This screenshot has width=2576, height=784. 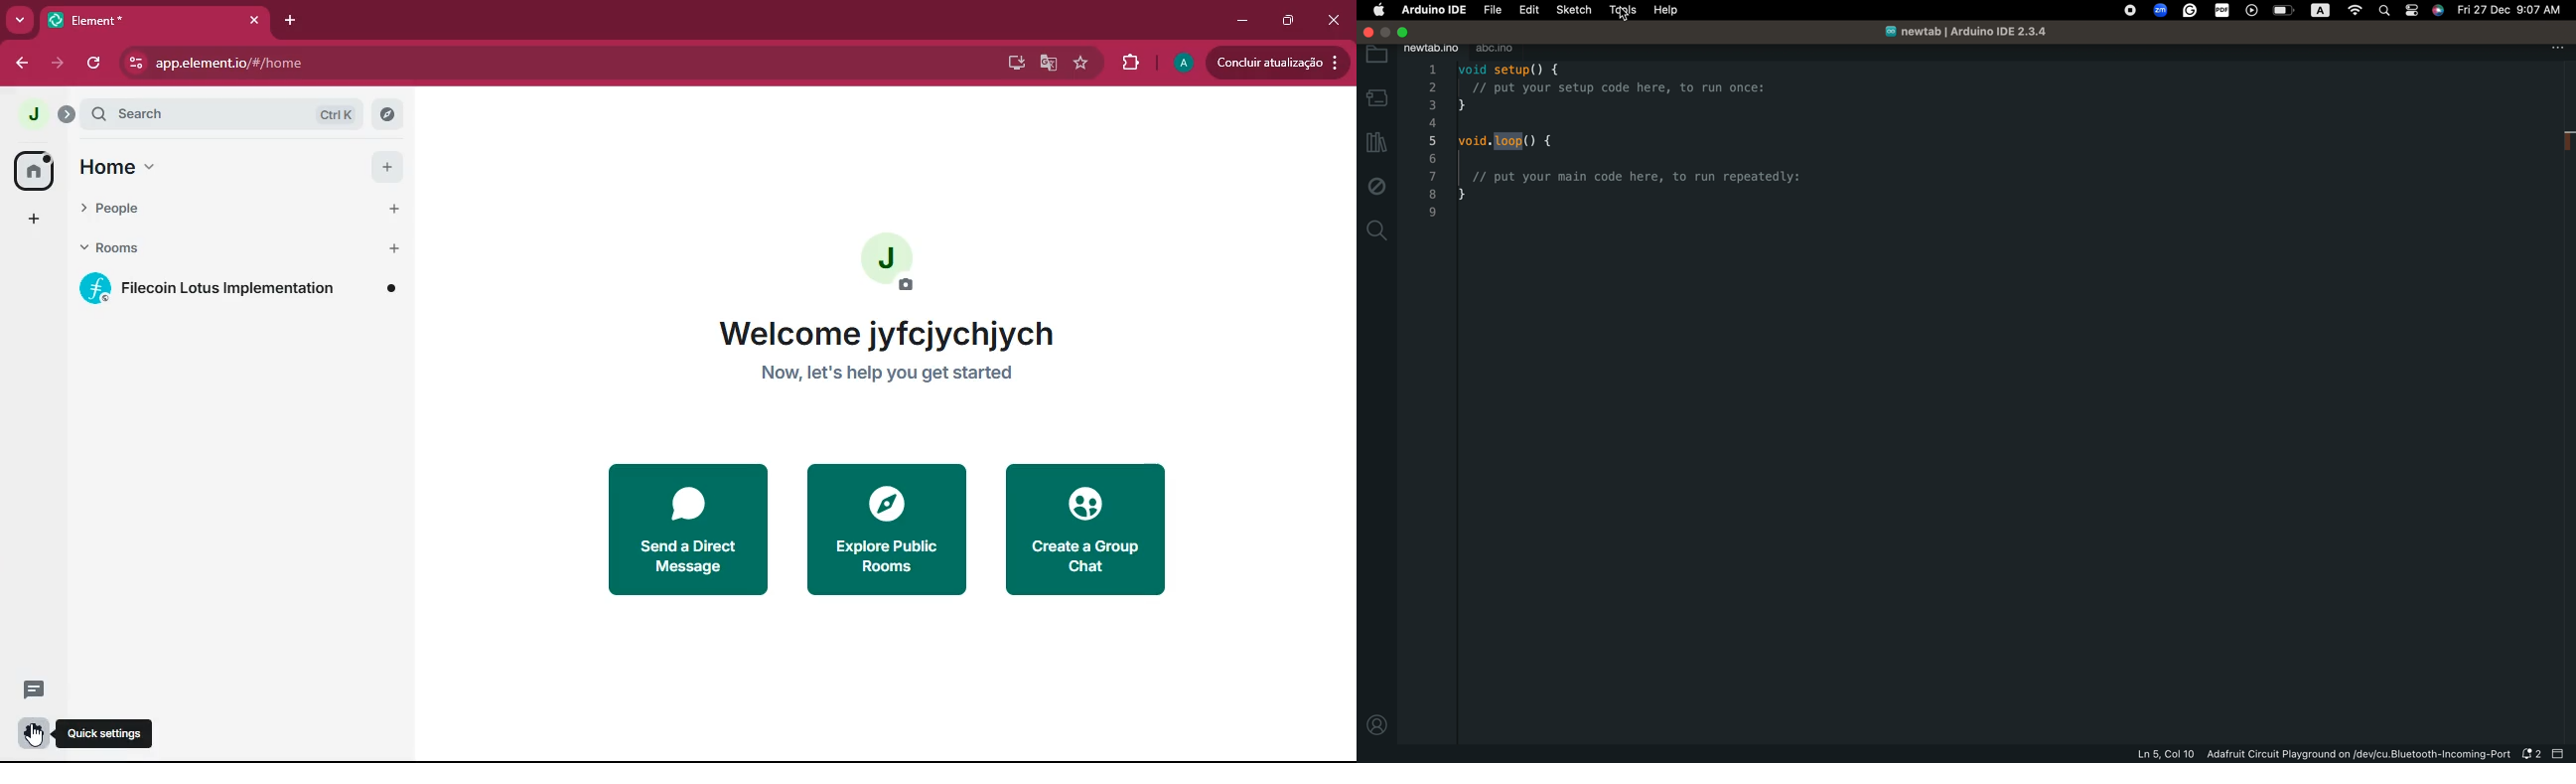 I want to click on back, so click(x=19, y=63).